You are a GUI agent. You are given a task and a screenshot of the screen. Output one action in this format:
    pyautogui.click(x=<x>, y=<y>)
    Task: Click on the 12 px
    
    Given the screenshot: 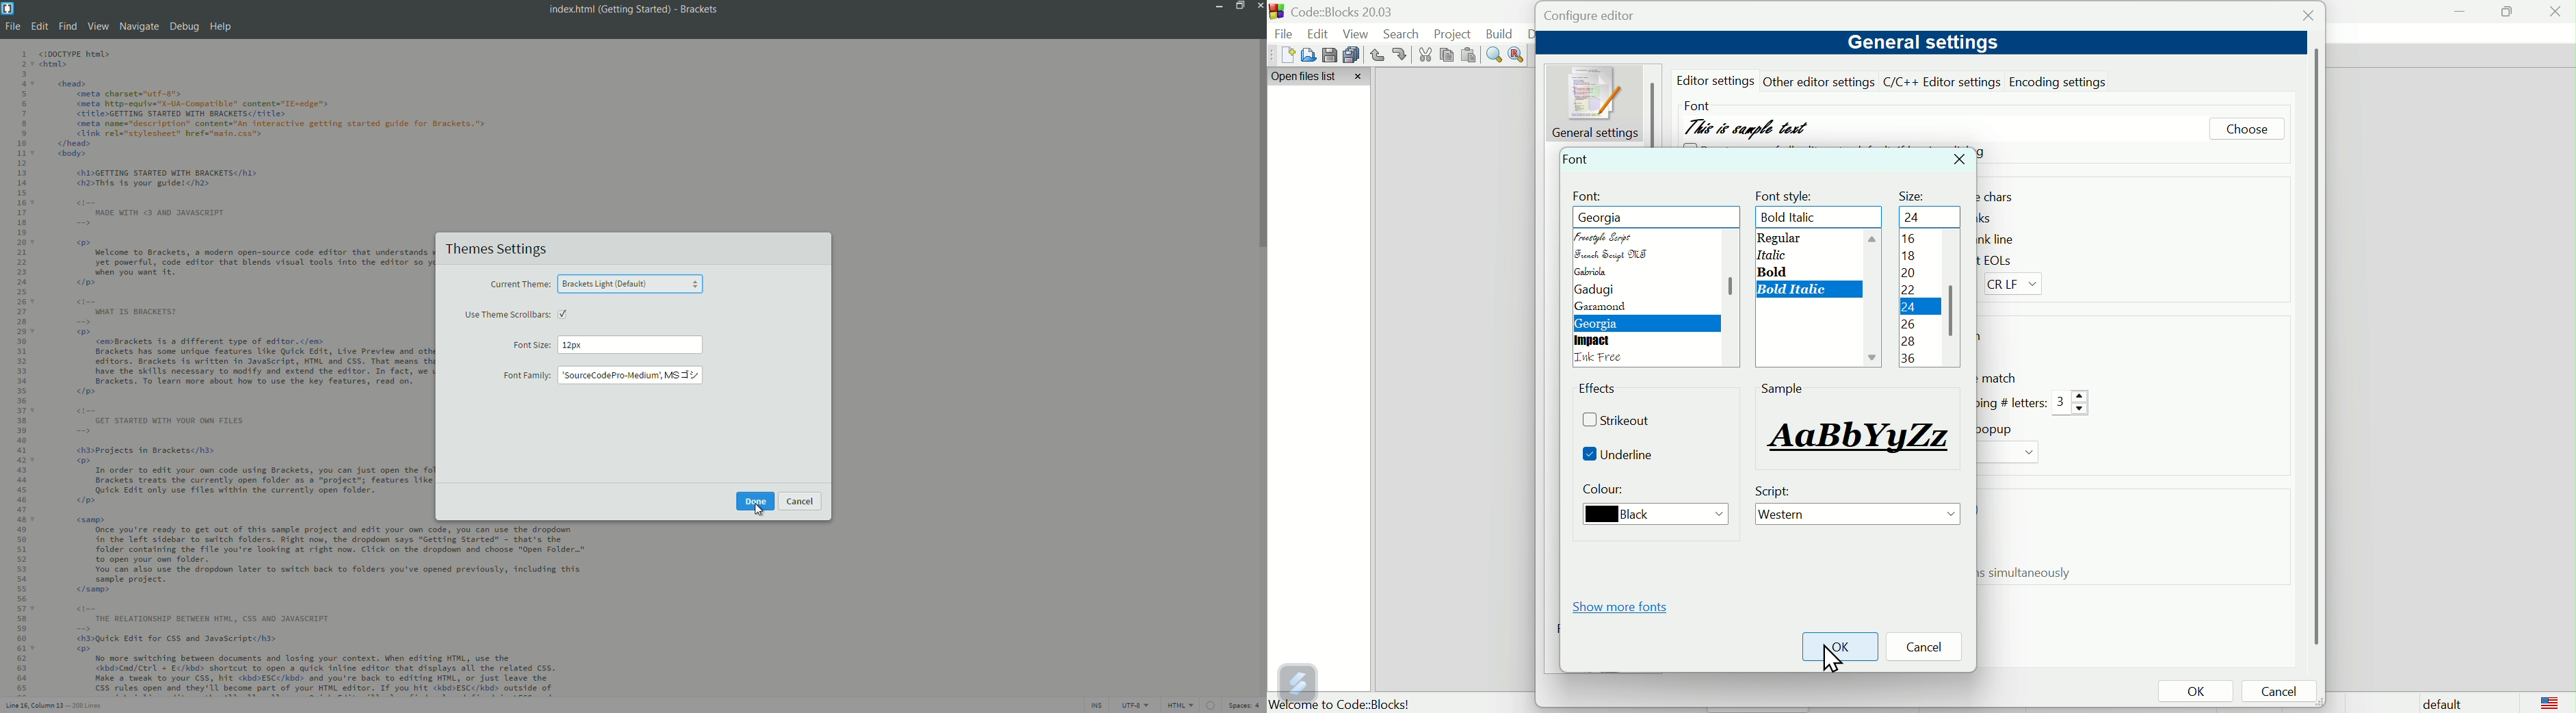 What is the action you would take?
    pyautogui.click(x=572, y=345)
    